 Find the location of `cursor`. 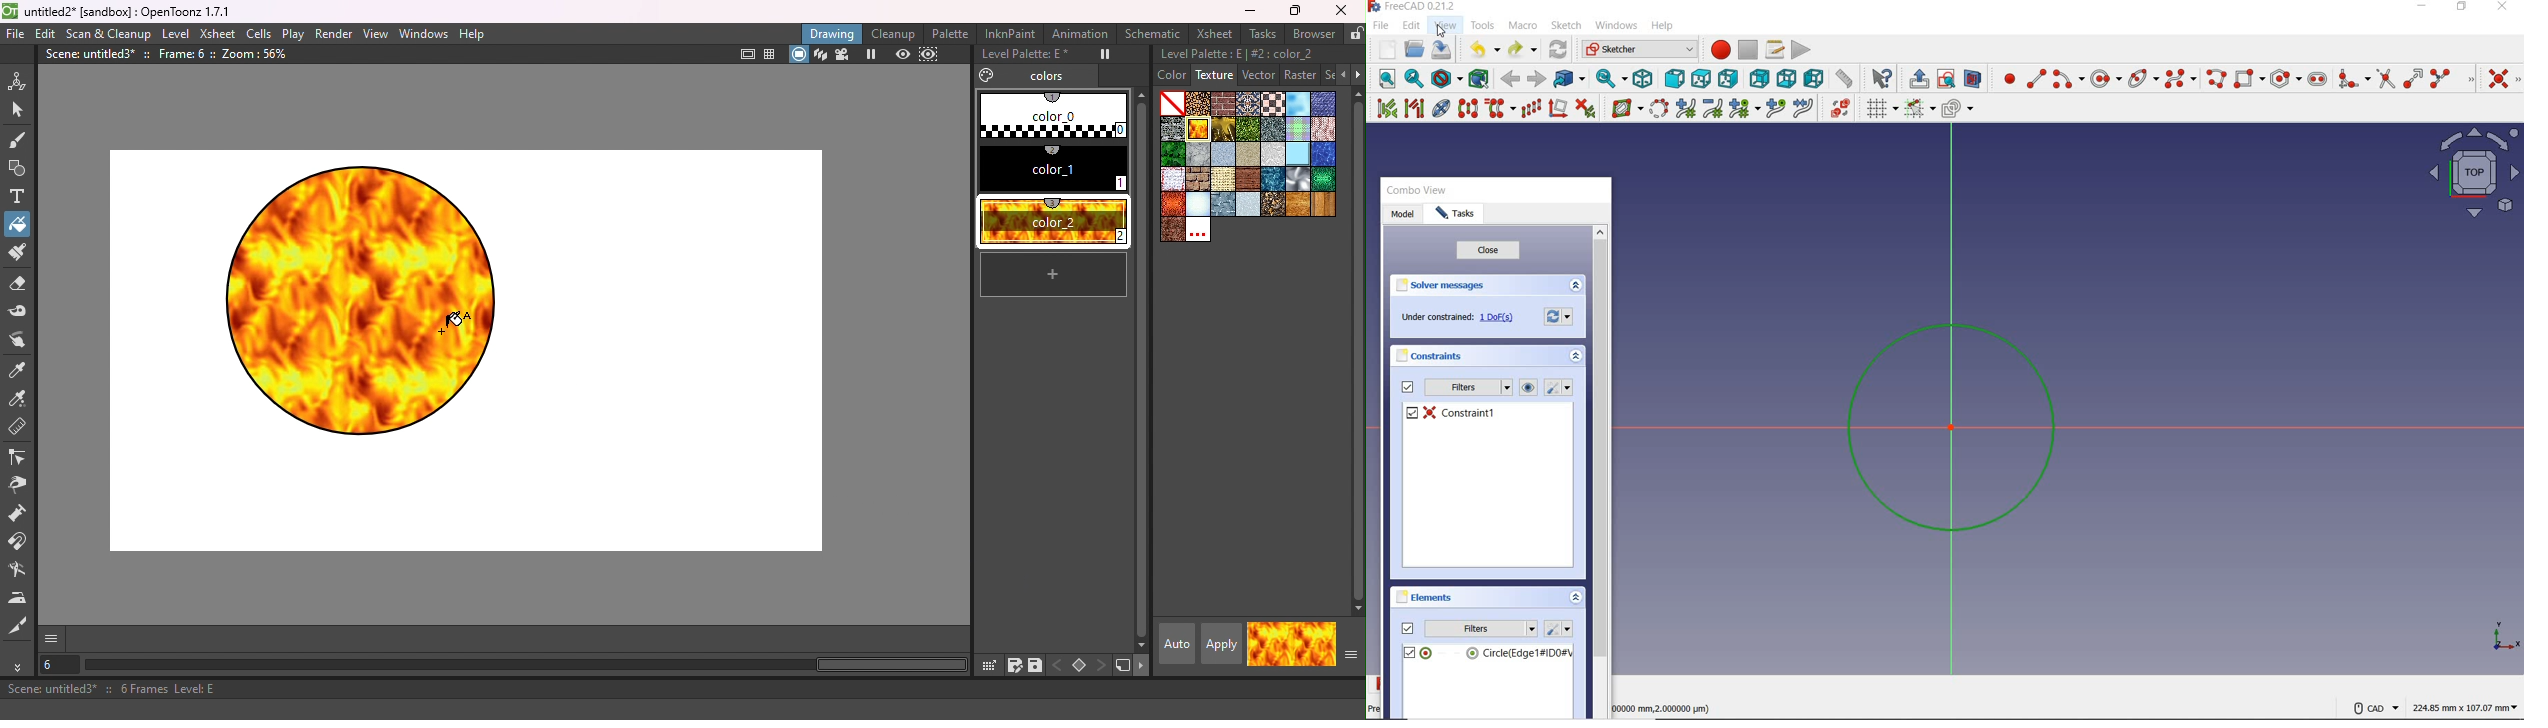

cursor is located at coordinates (1443, 32).